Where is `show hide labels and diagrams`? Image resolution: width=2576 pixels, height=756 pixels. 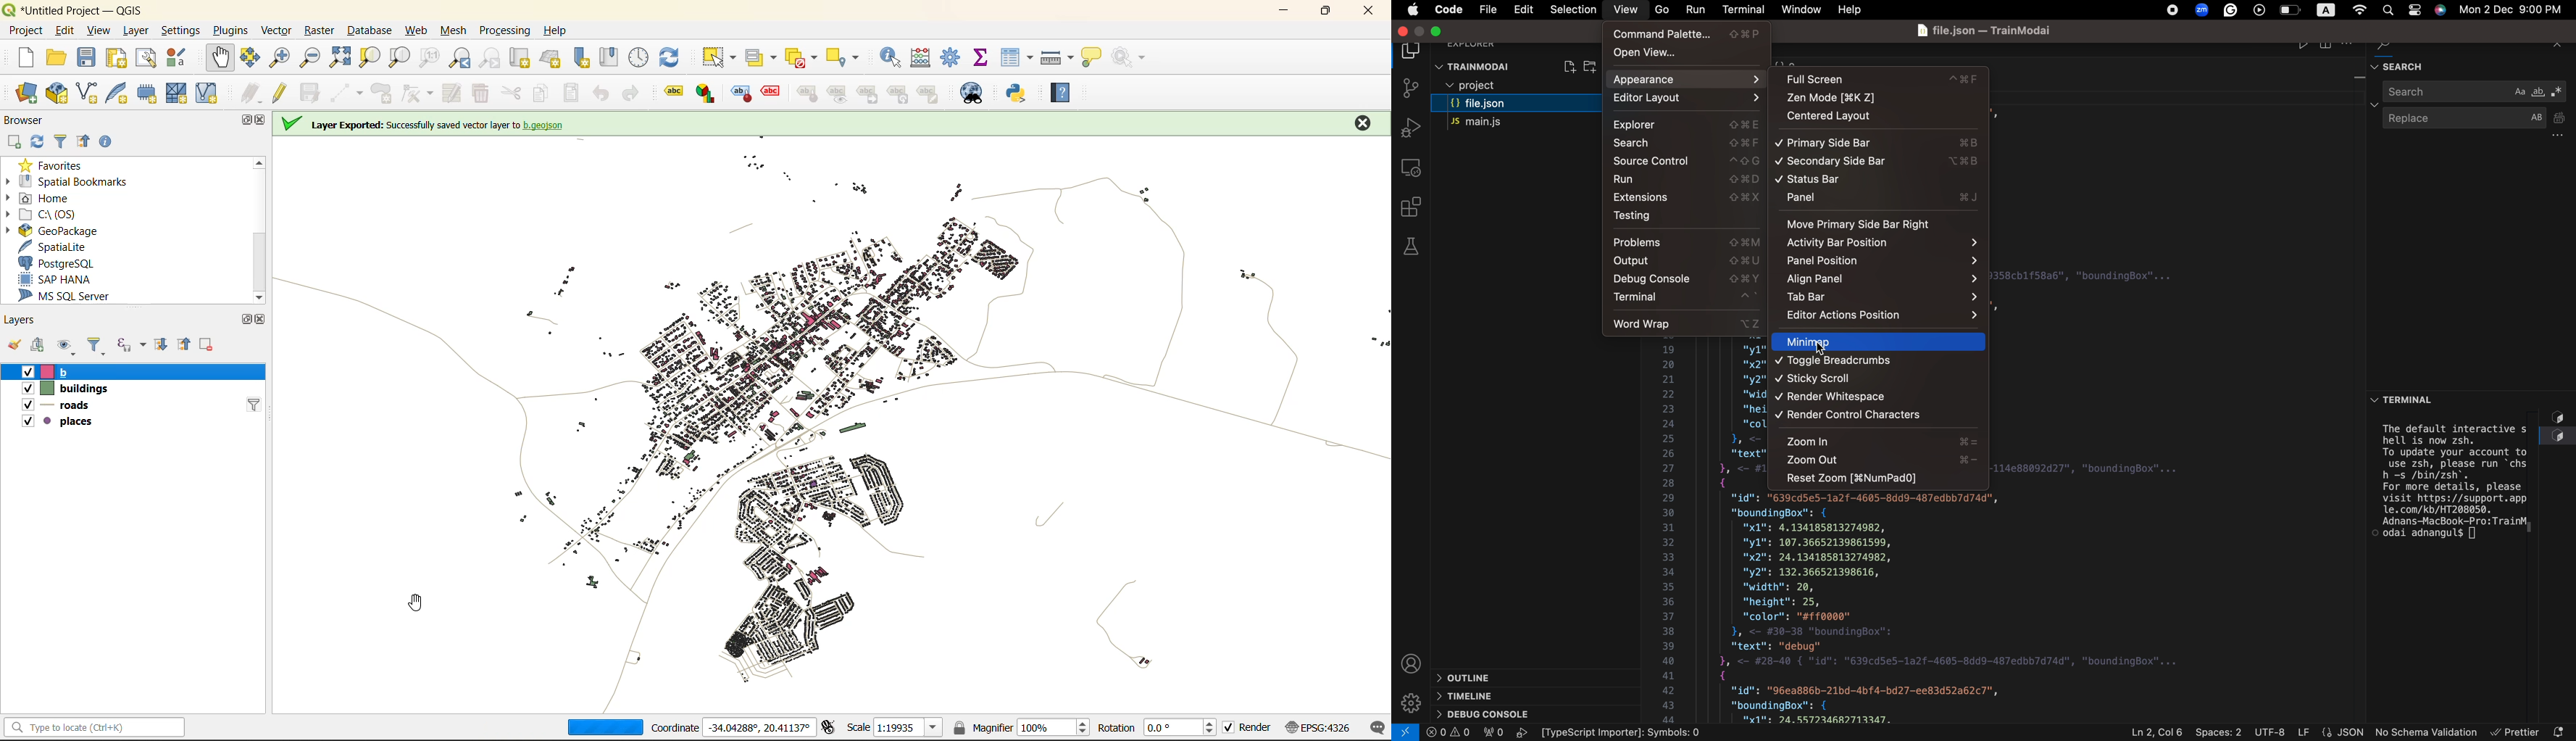 show hide labels and diagrams is located at coordinates (833, 94).